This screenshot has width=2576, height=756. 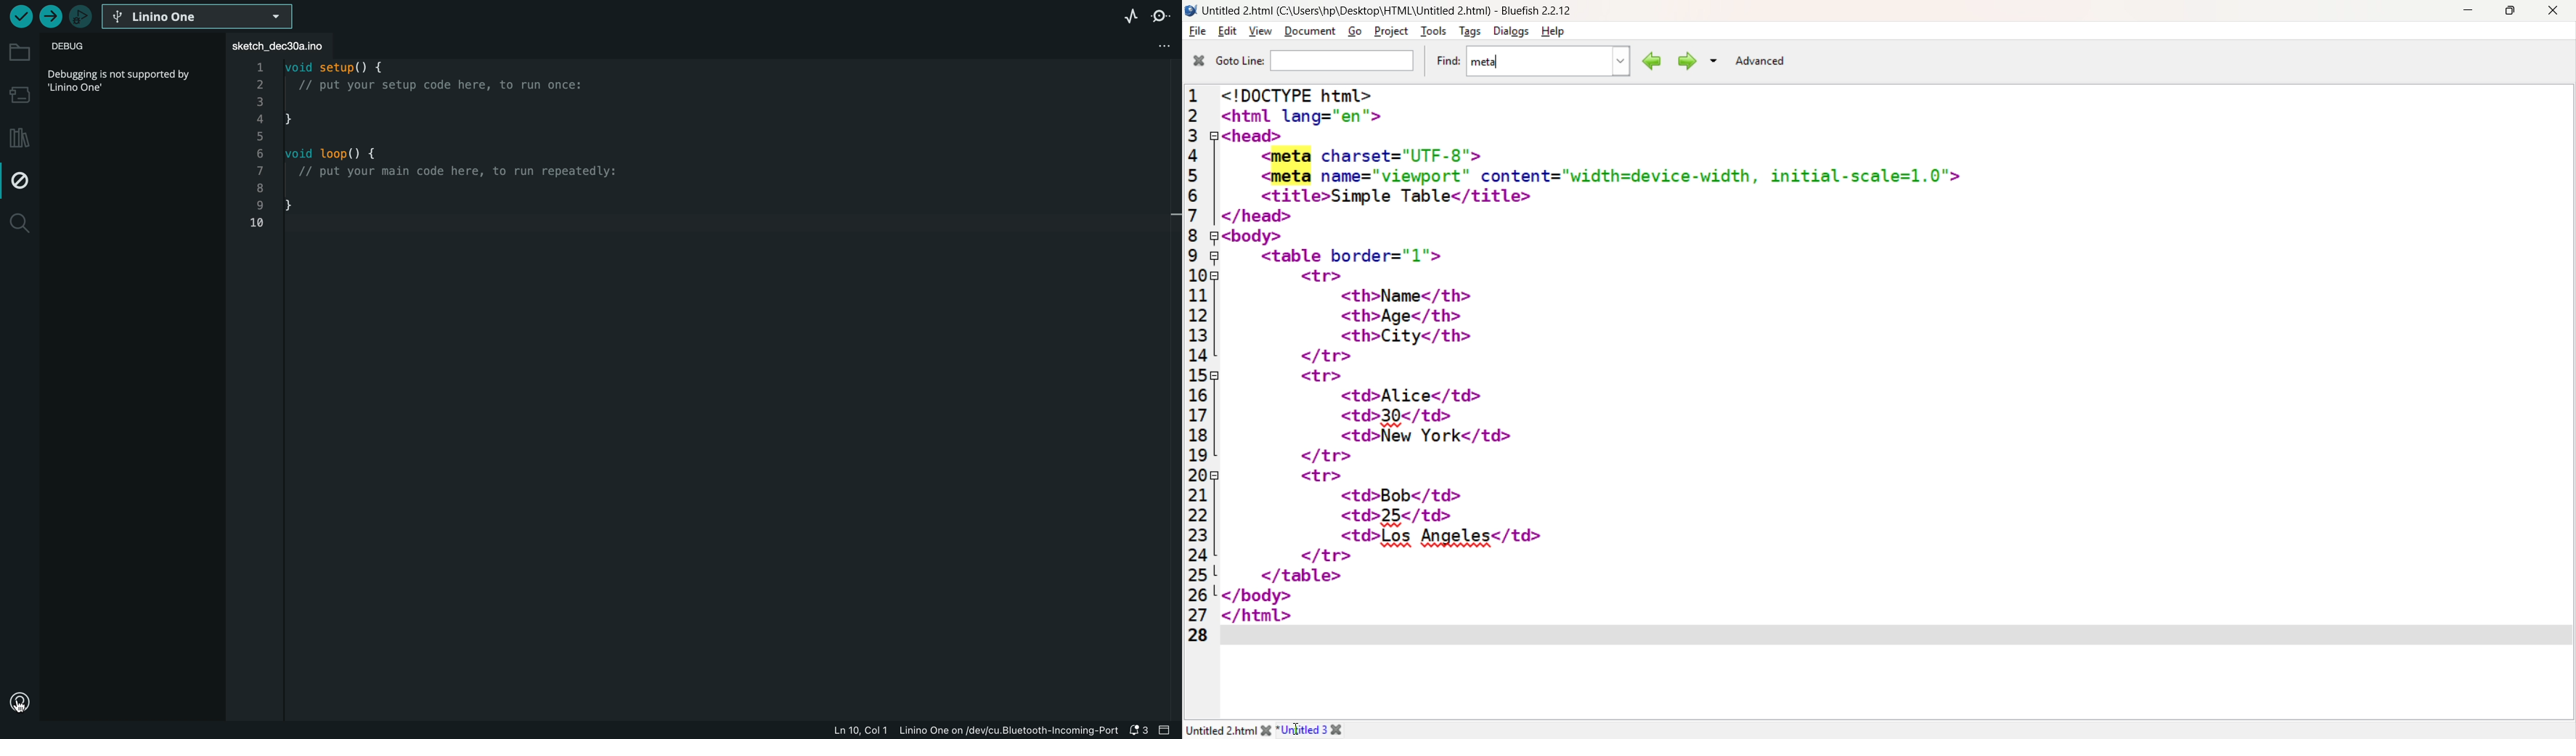 I want to click on File, so click(x=1197, y=31).